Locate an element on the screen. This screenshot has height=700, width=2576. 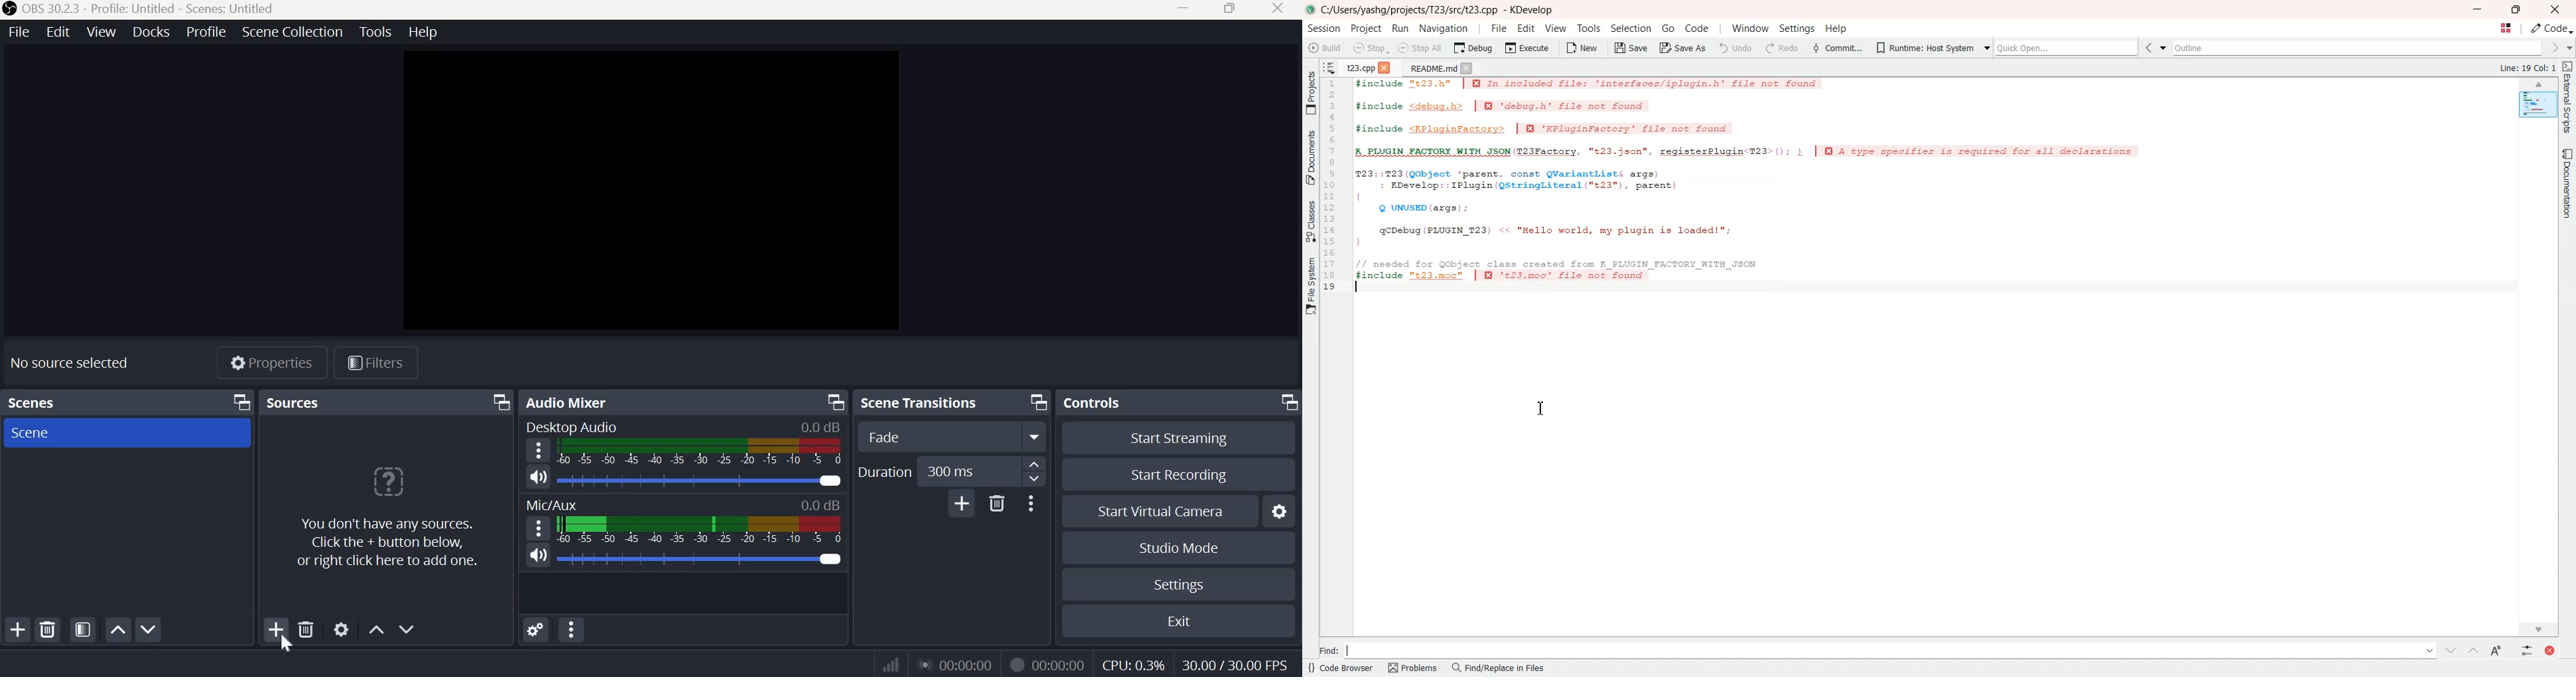
Start recording is located at coordinates (1186, 476).